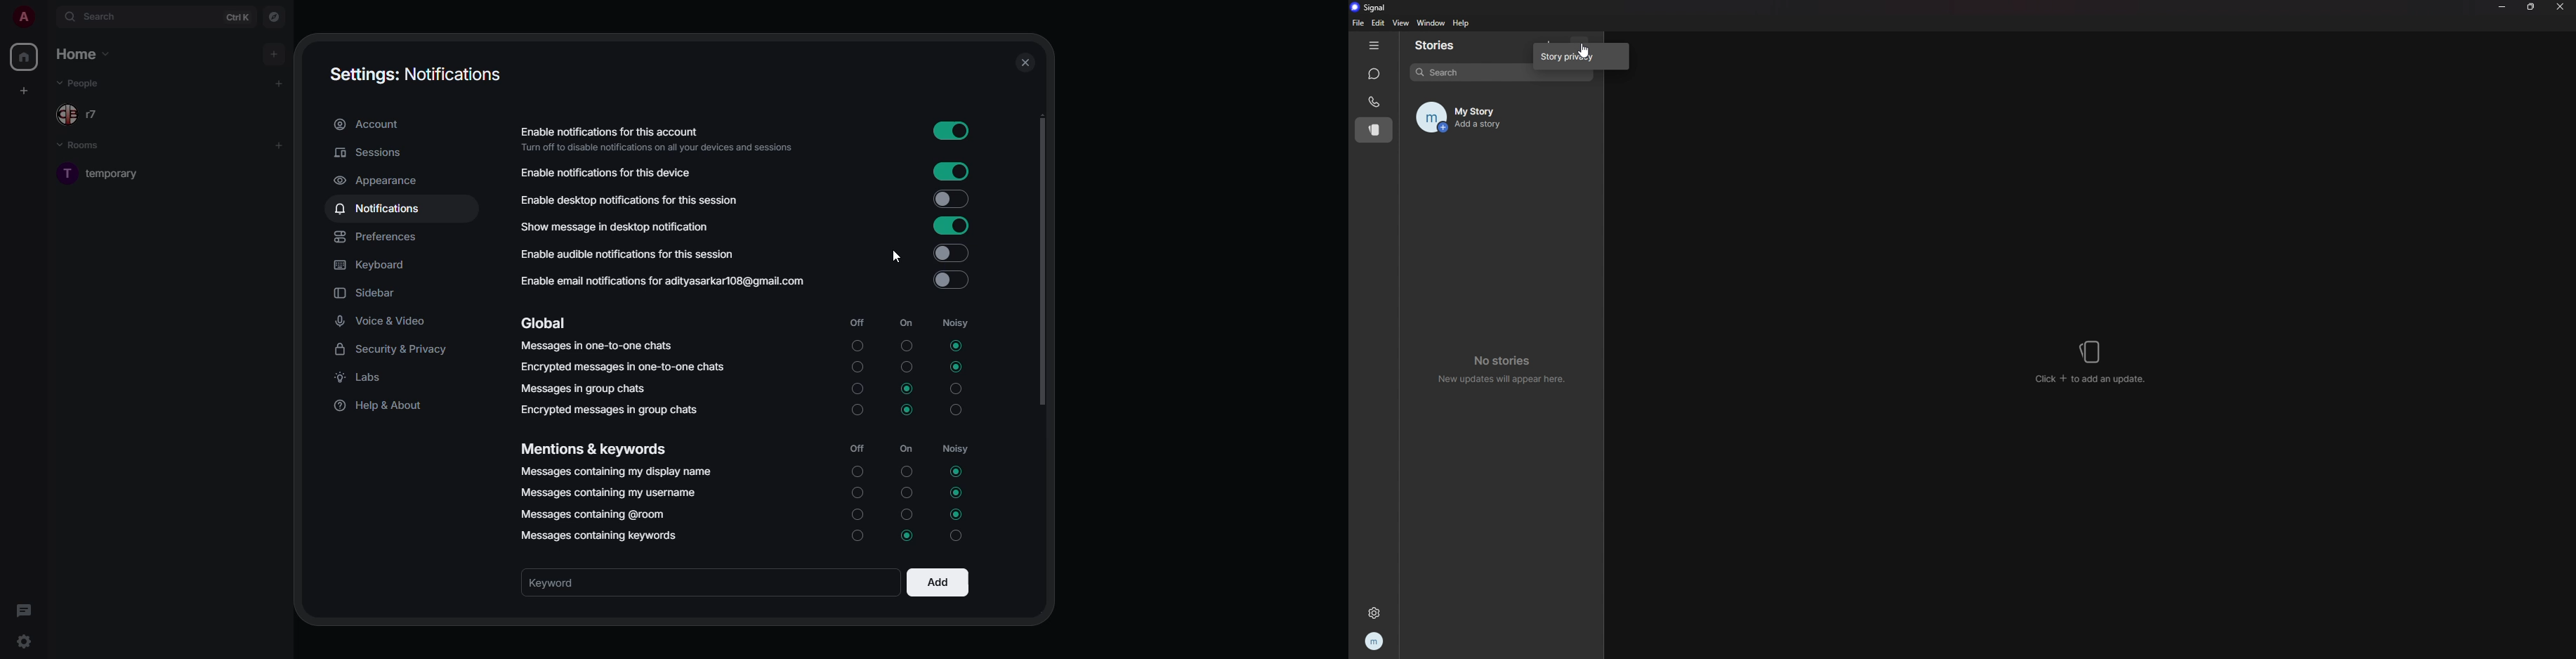 This screenshot has height=672, width=2576. Describe the element at coordinates (371, 126) in the screenshot. I see `account` at that location.